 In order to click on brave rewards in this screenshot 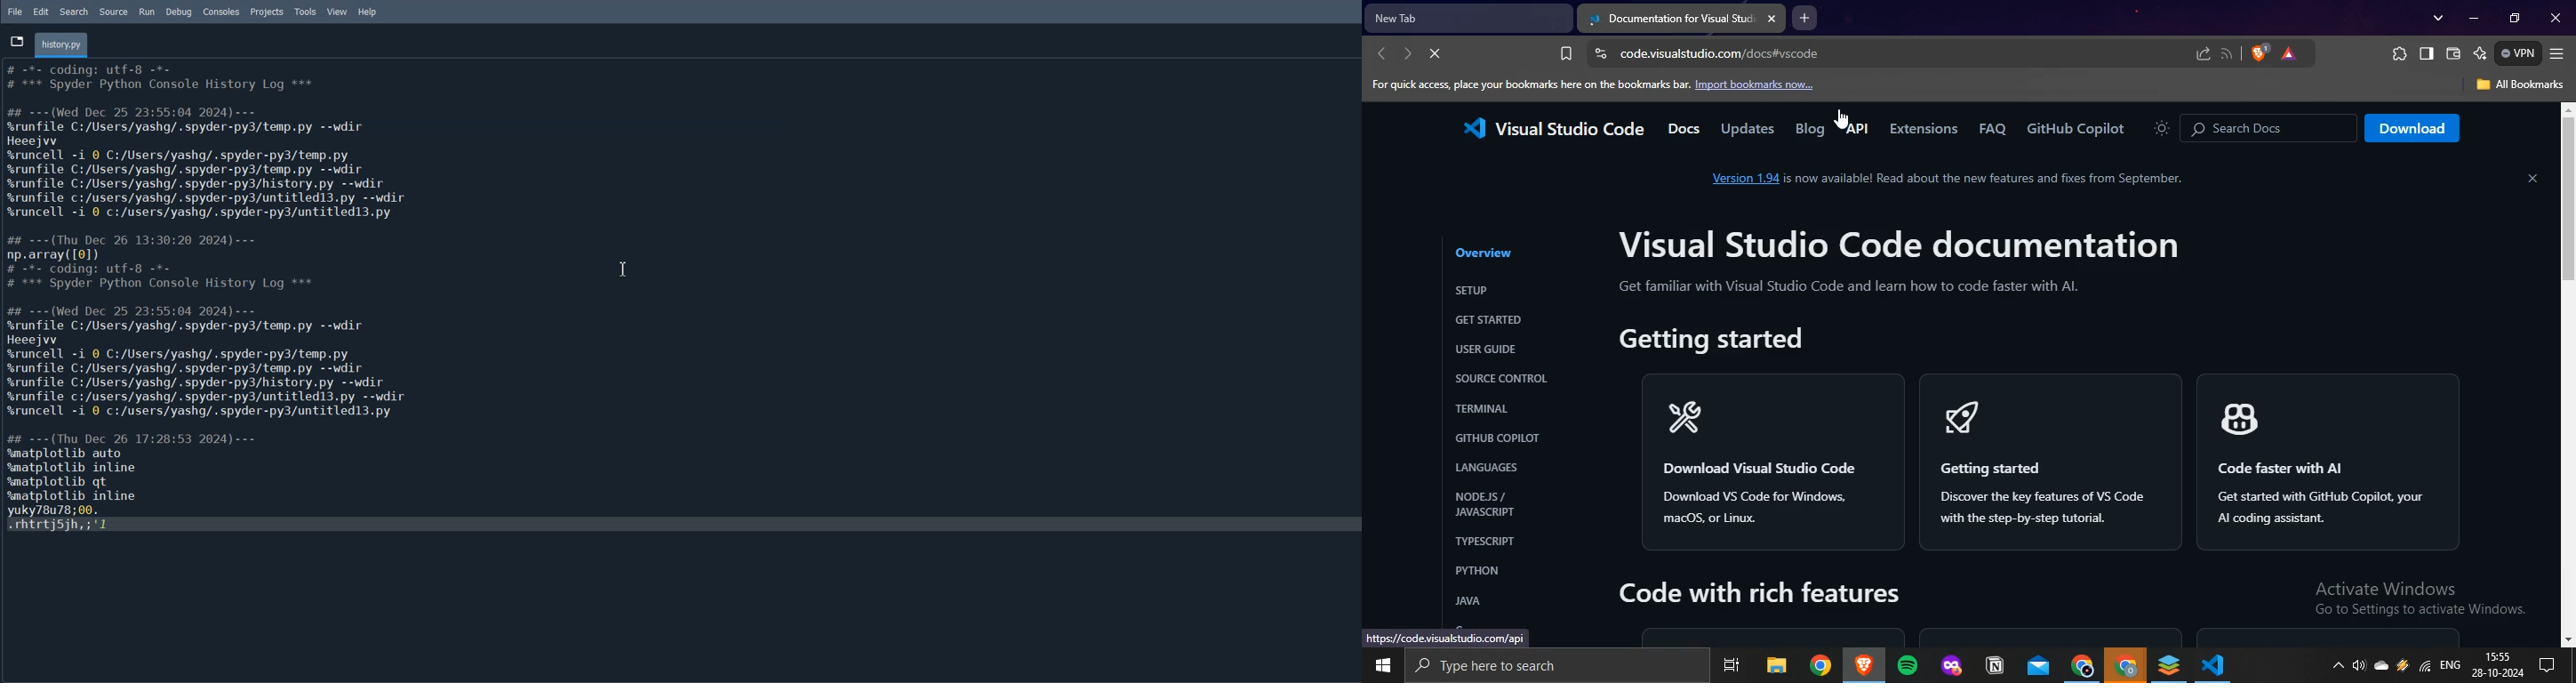, I will do `click(2290, 52)`.